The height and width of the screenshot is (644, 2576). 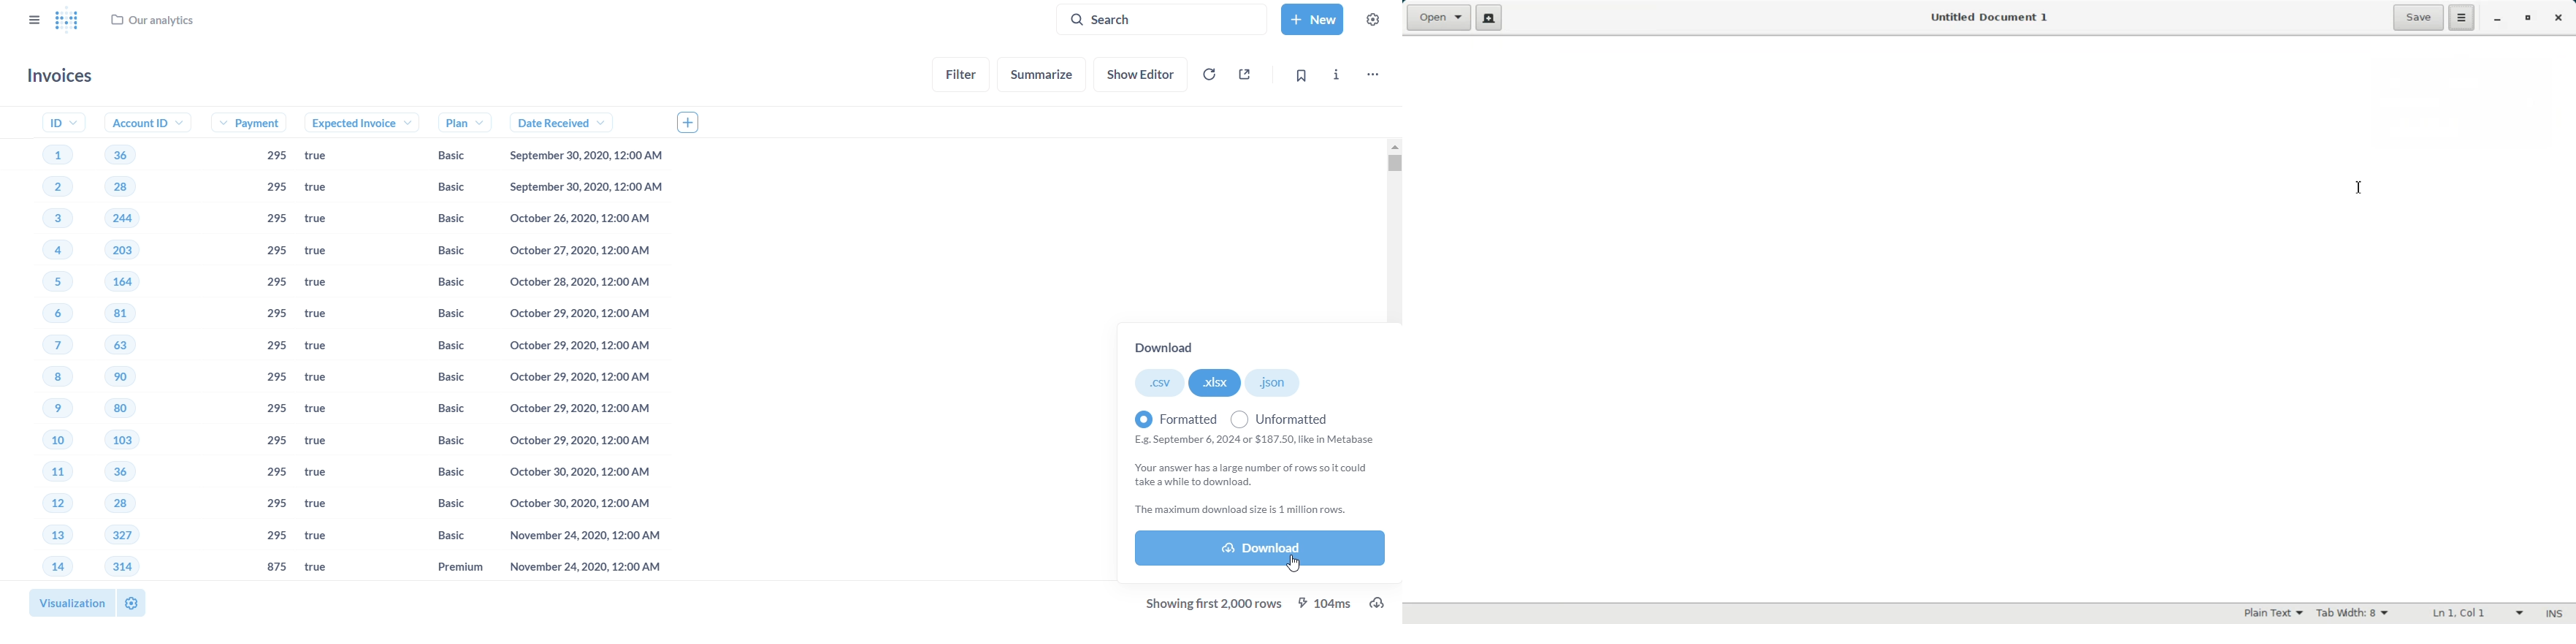 What do you see at coordinates (576, 439) in the screenshot?
I see `October 29,2020, 12:00 AM` at bounding box center [576, 439].